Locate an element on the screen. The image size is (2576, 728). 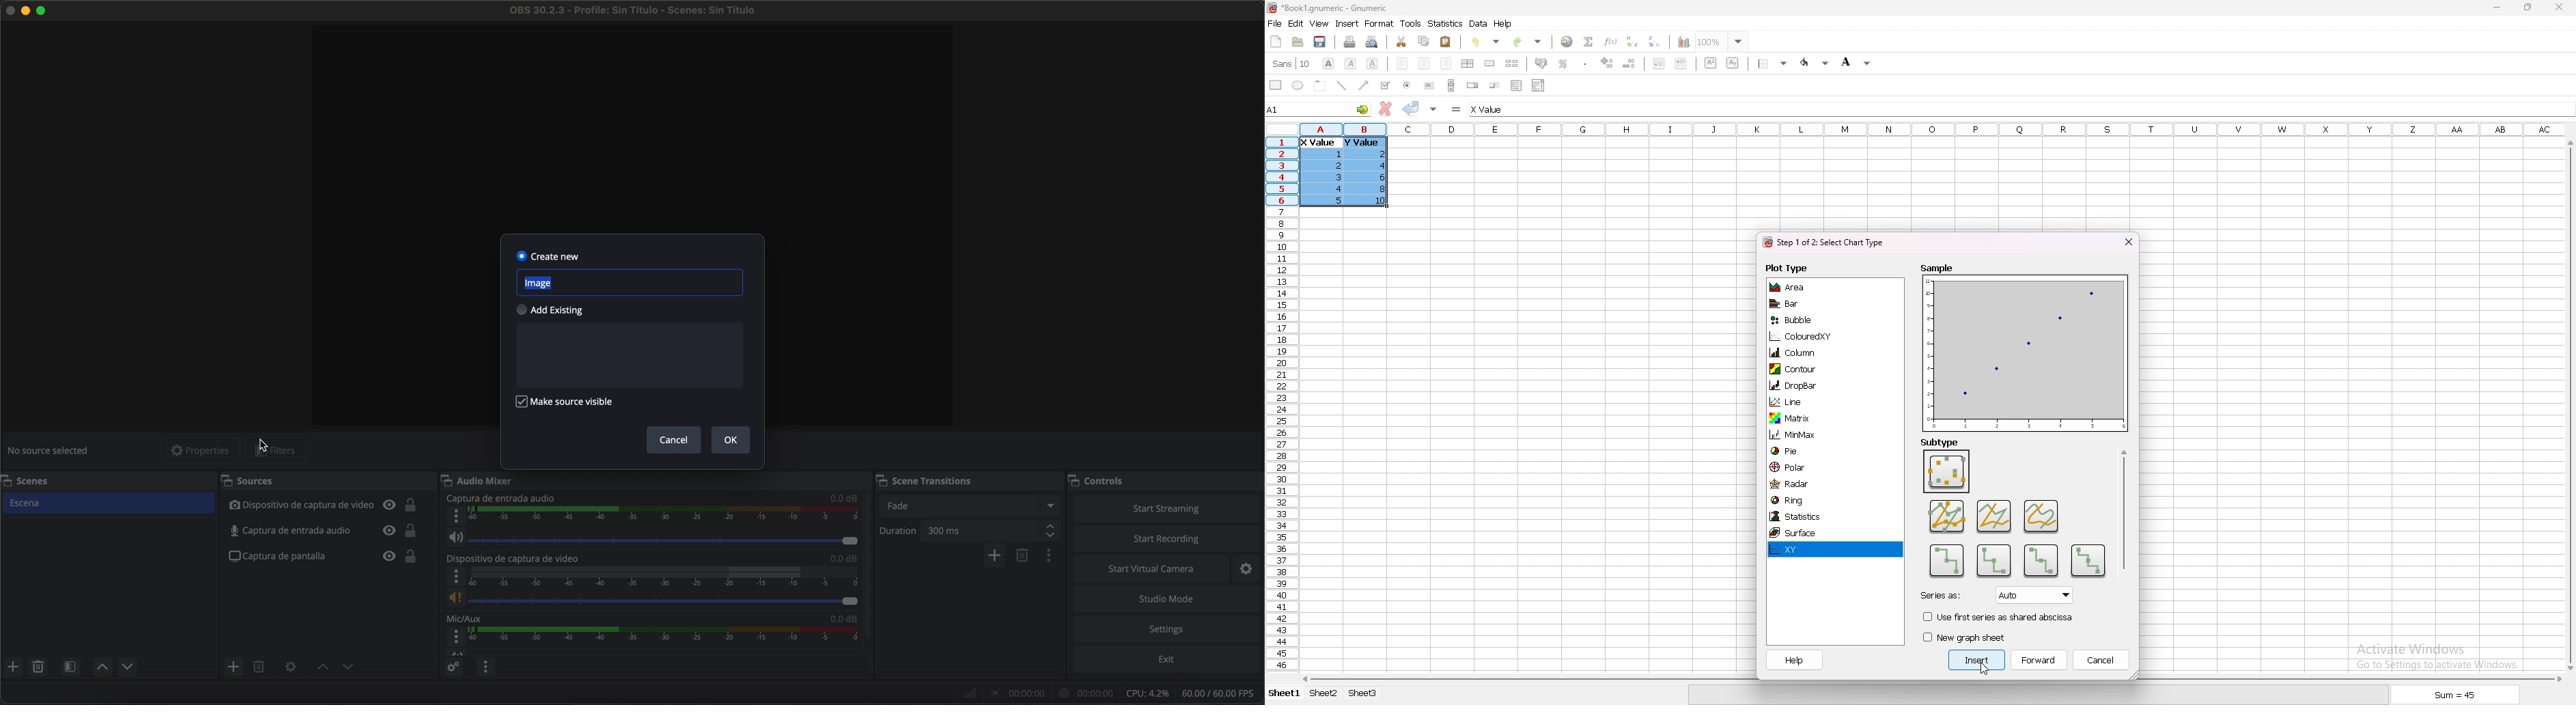
subtype is located at coordinates (1941, 442).